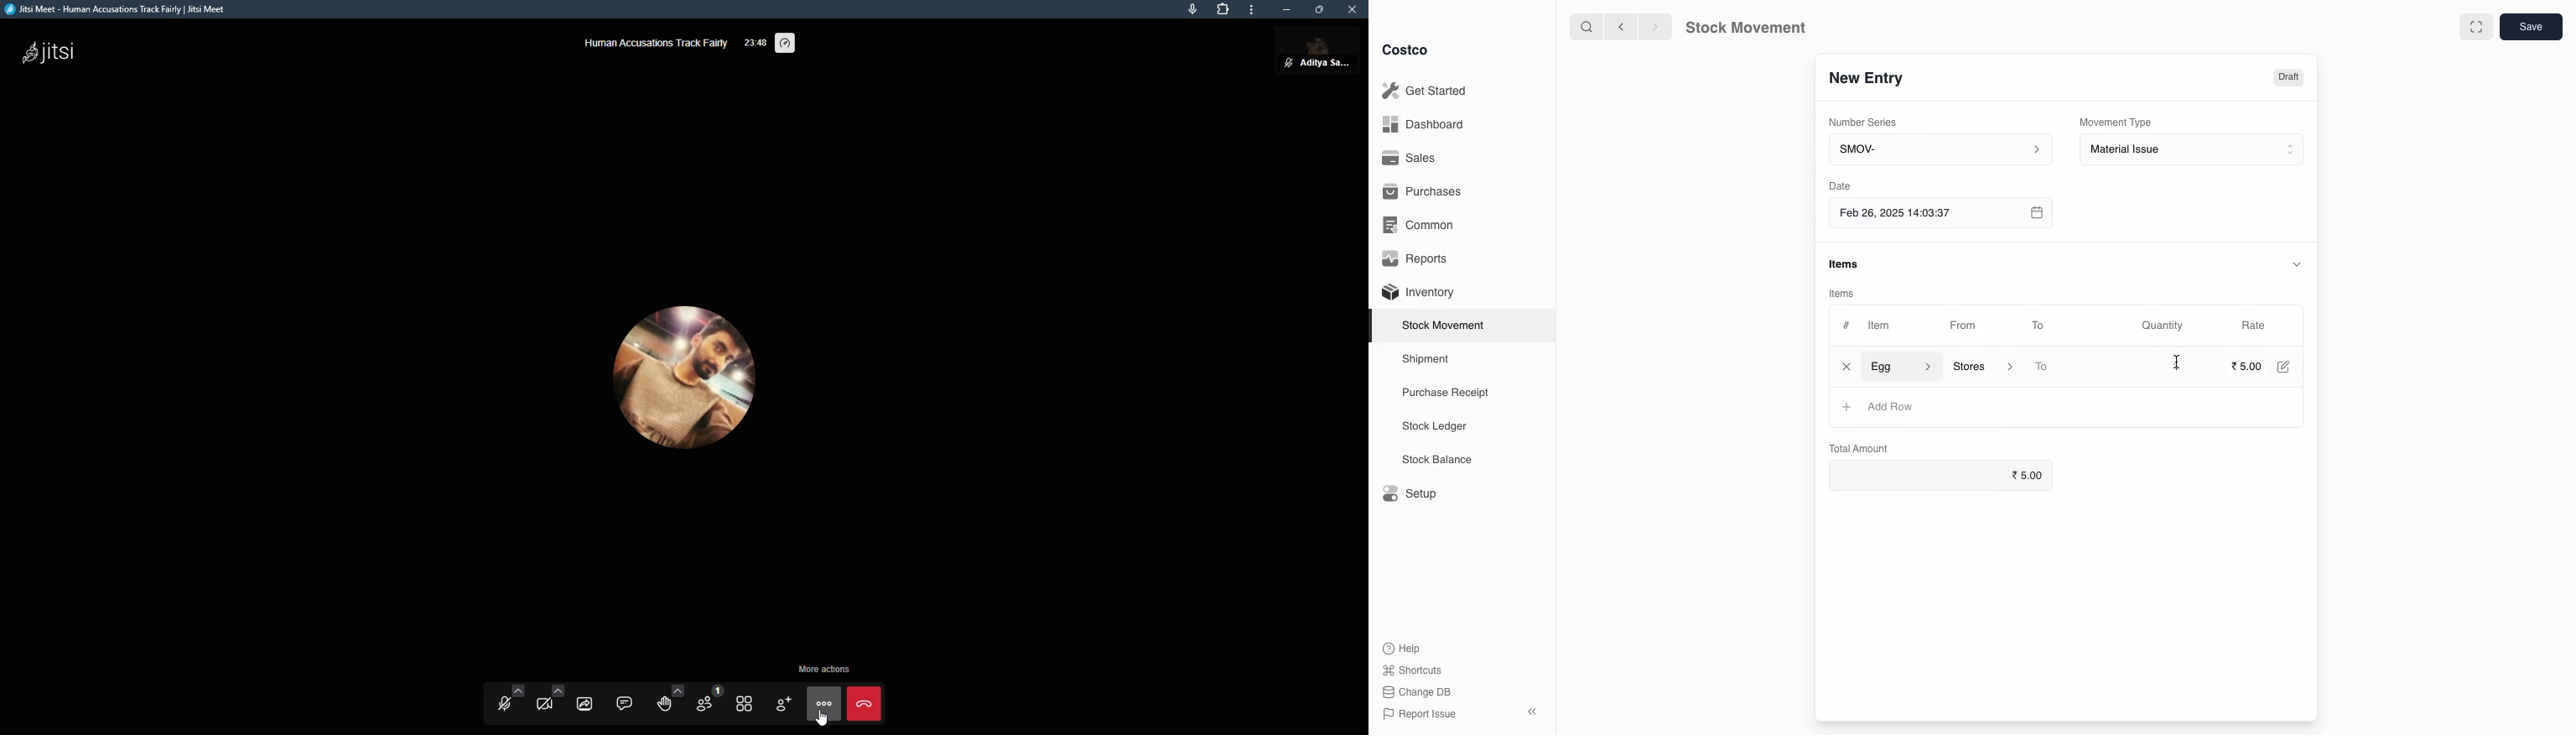 This screenshot has width=2576, height=756. Describe the element at coordinates (1846, 264) in the screenshot. I see `items` at that location.